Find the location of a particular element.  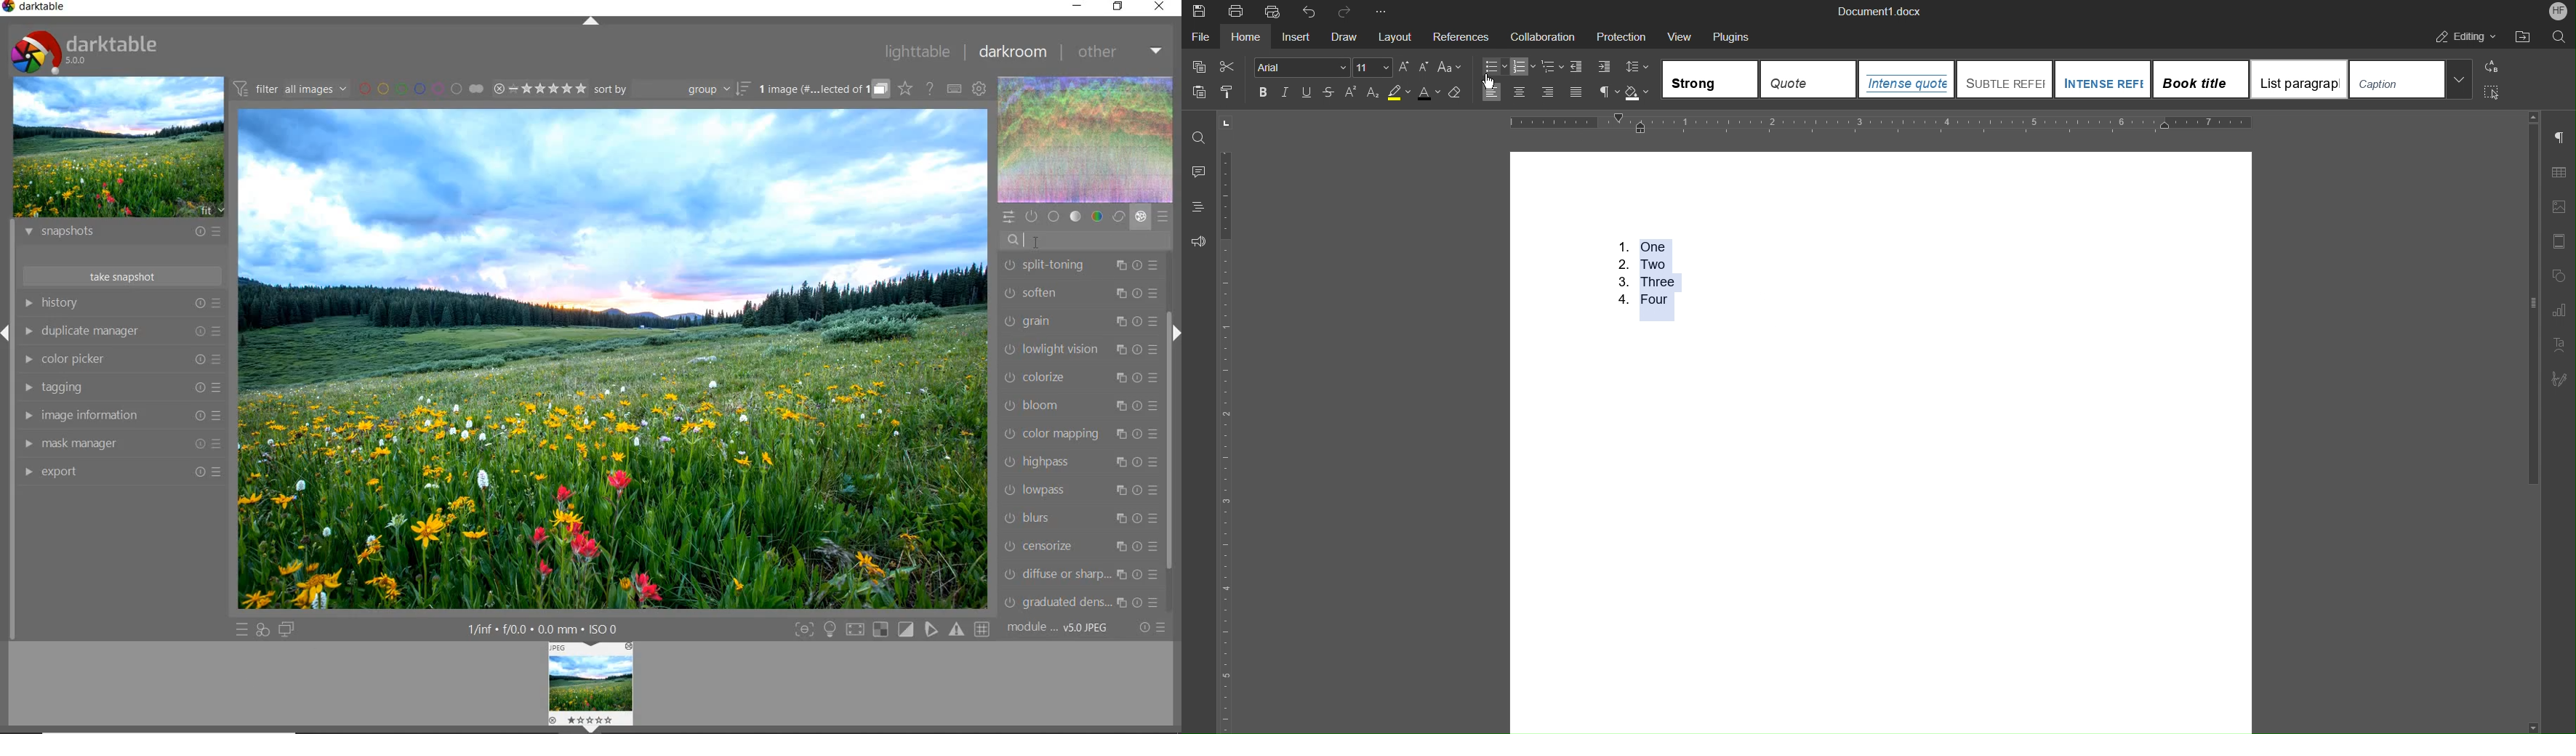

darkroom is located at coordinates (1014, 53).